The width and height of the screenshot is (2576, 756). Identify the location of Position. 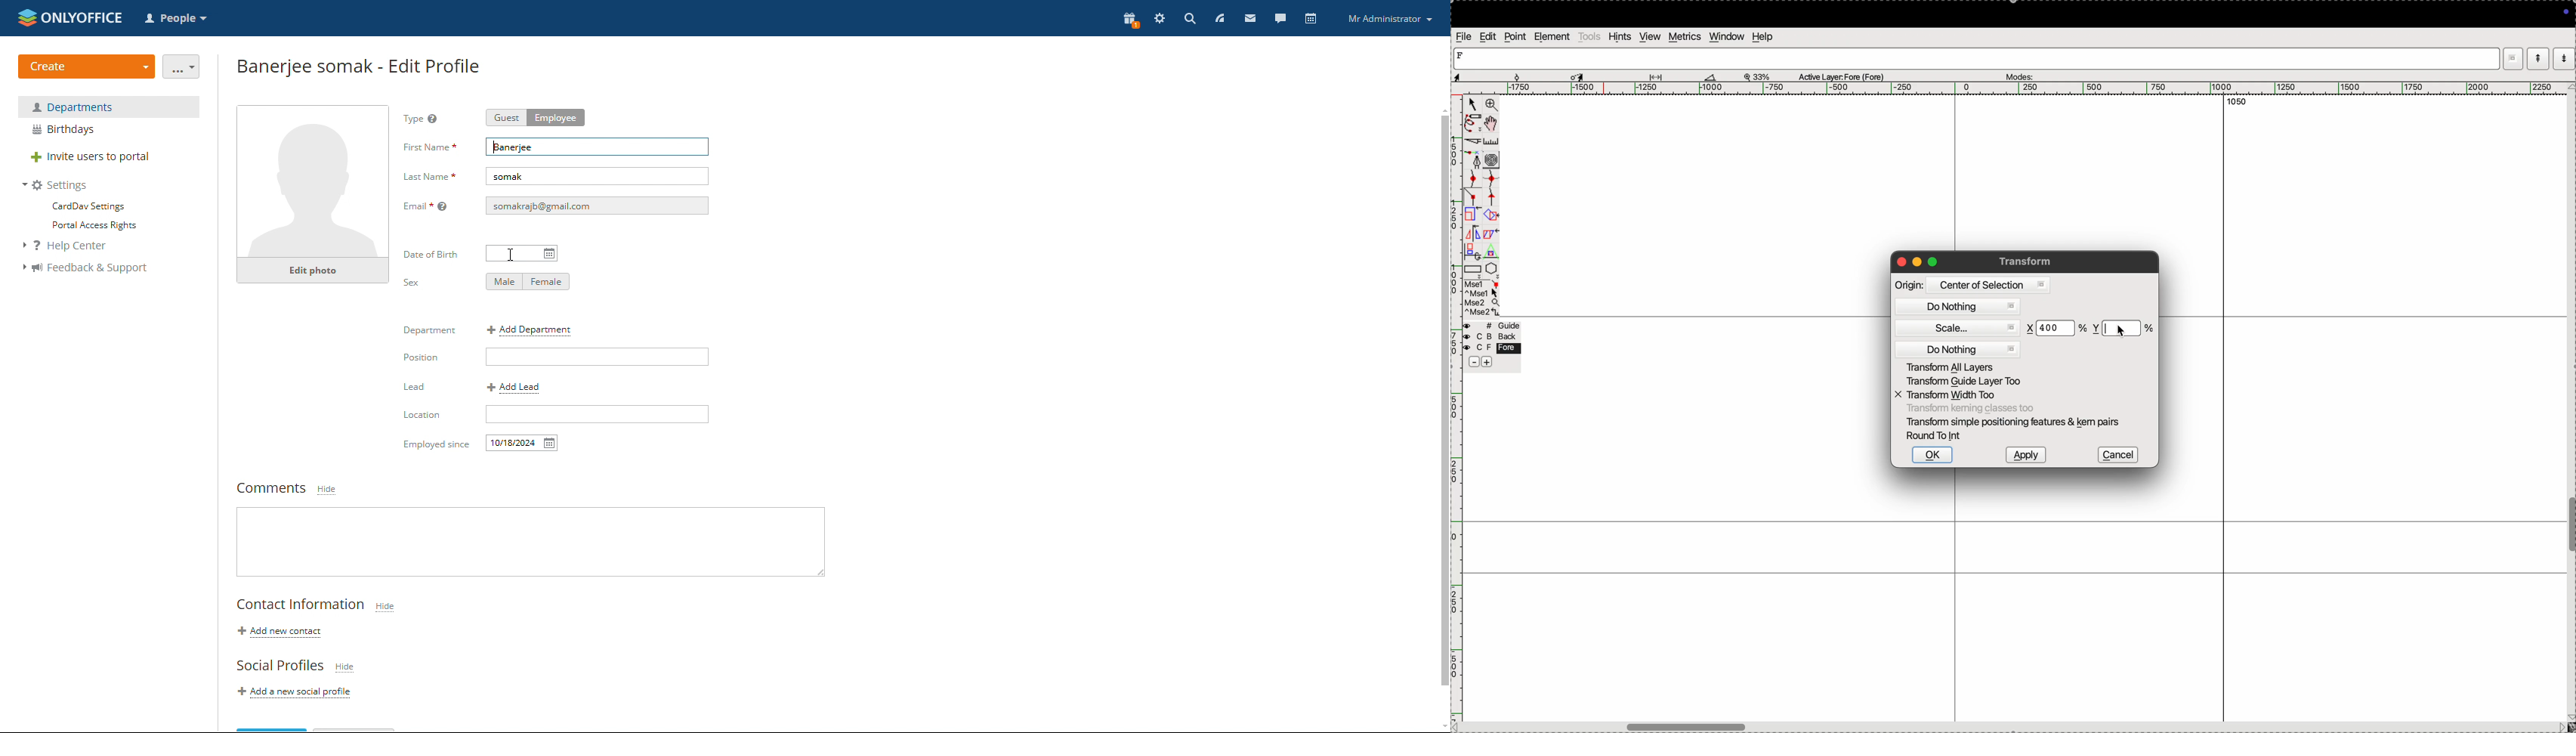
(430, 357).